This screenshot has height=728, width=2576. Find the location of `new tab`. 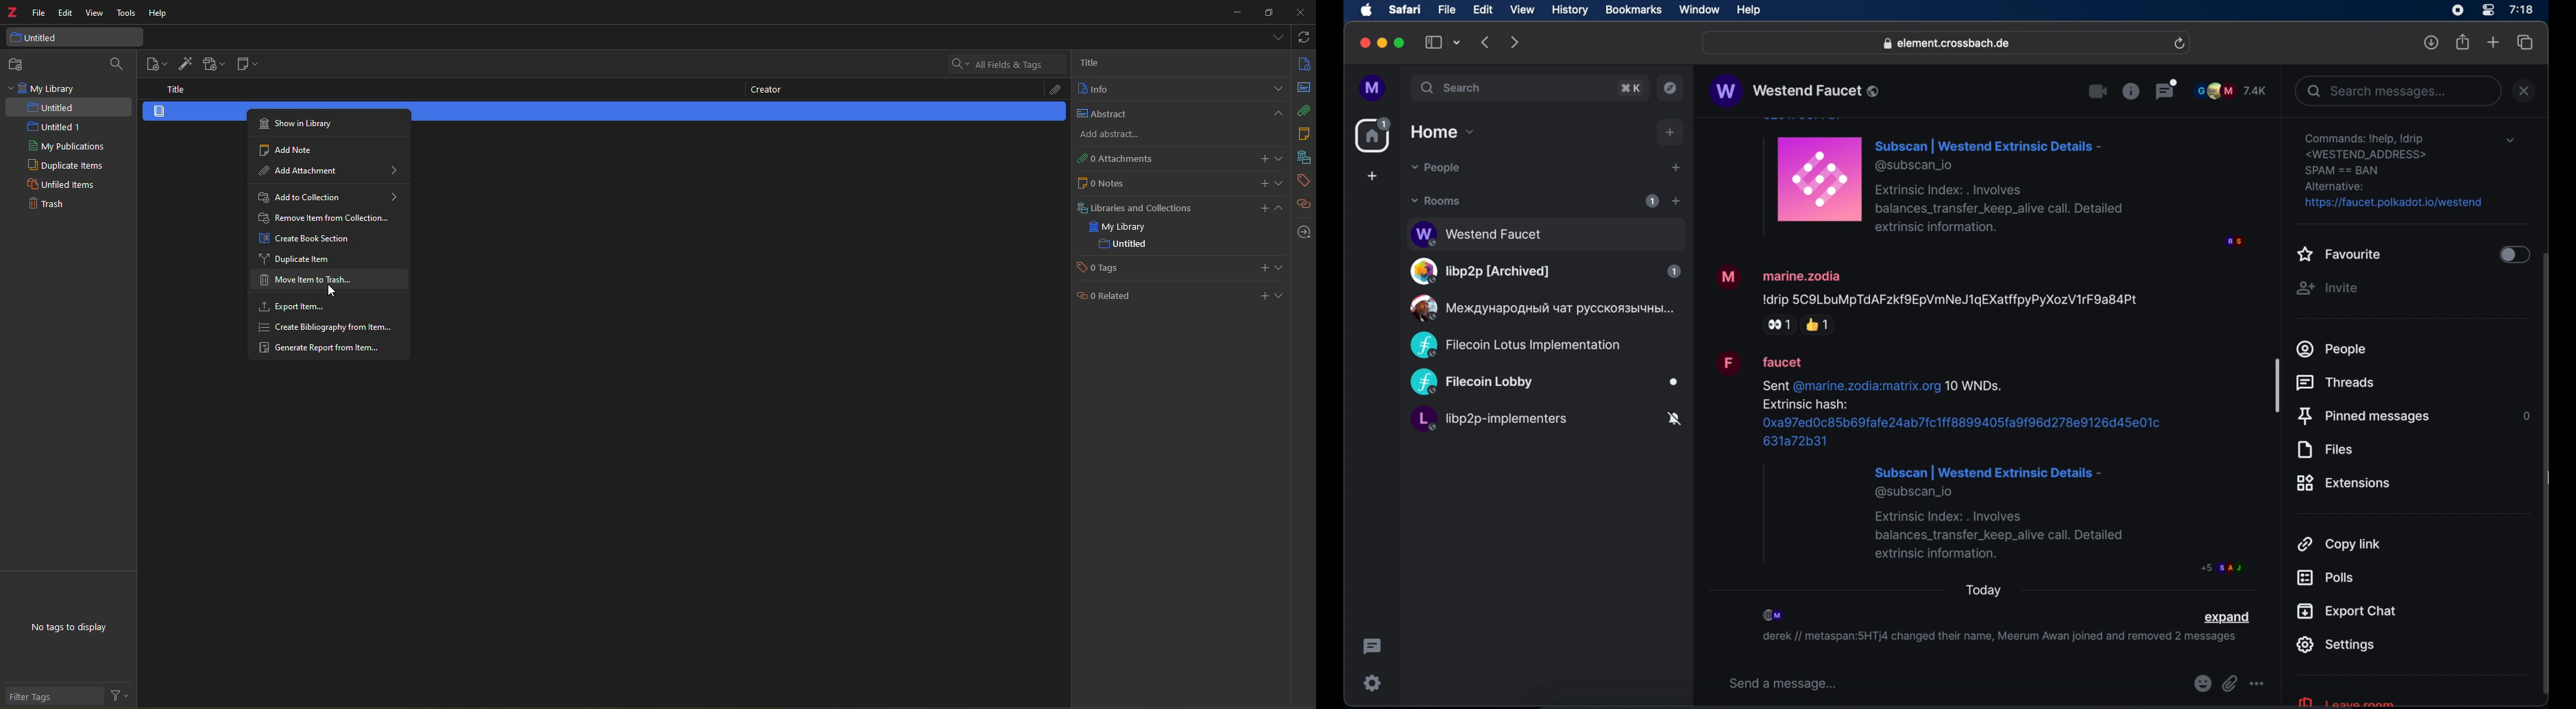

new tab is located at coordinates (2493, 41).